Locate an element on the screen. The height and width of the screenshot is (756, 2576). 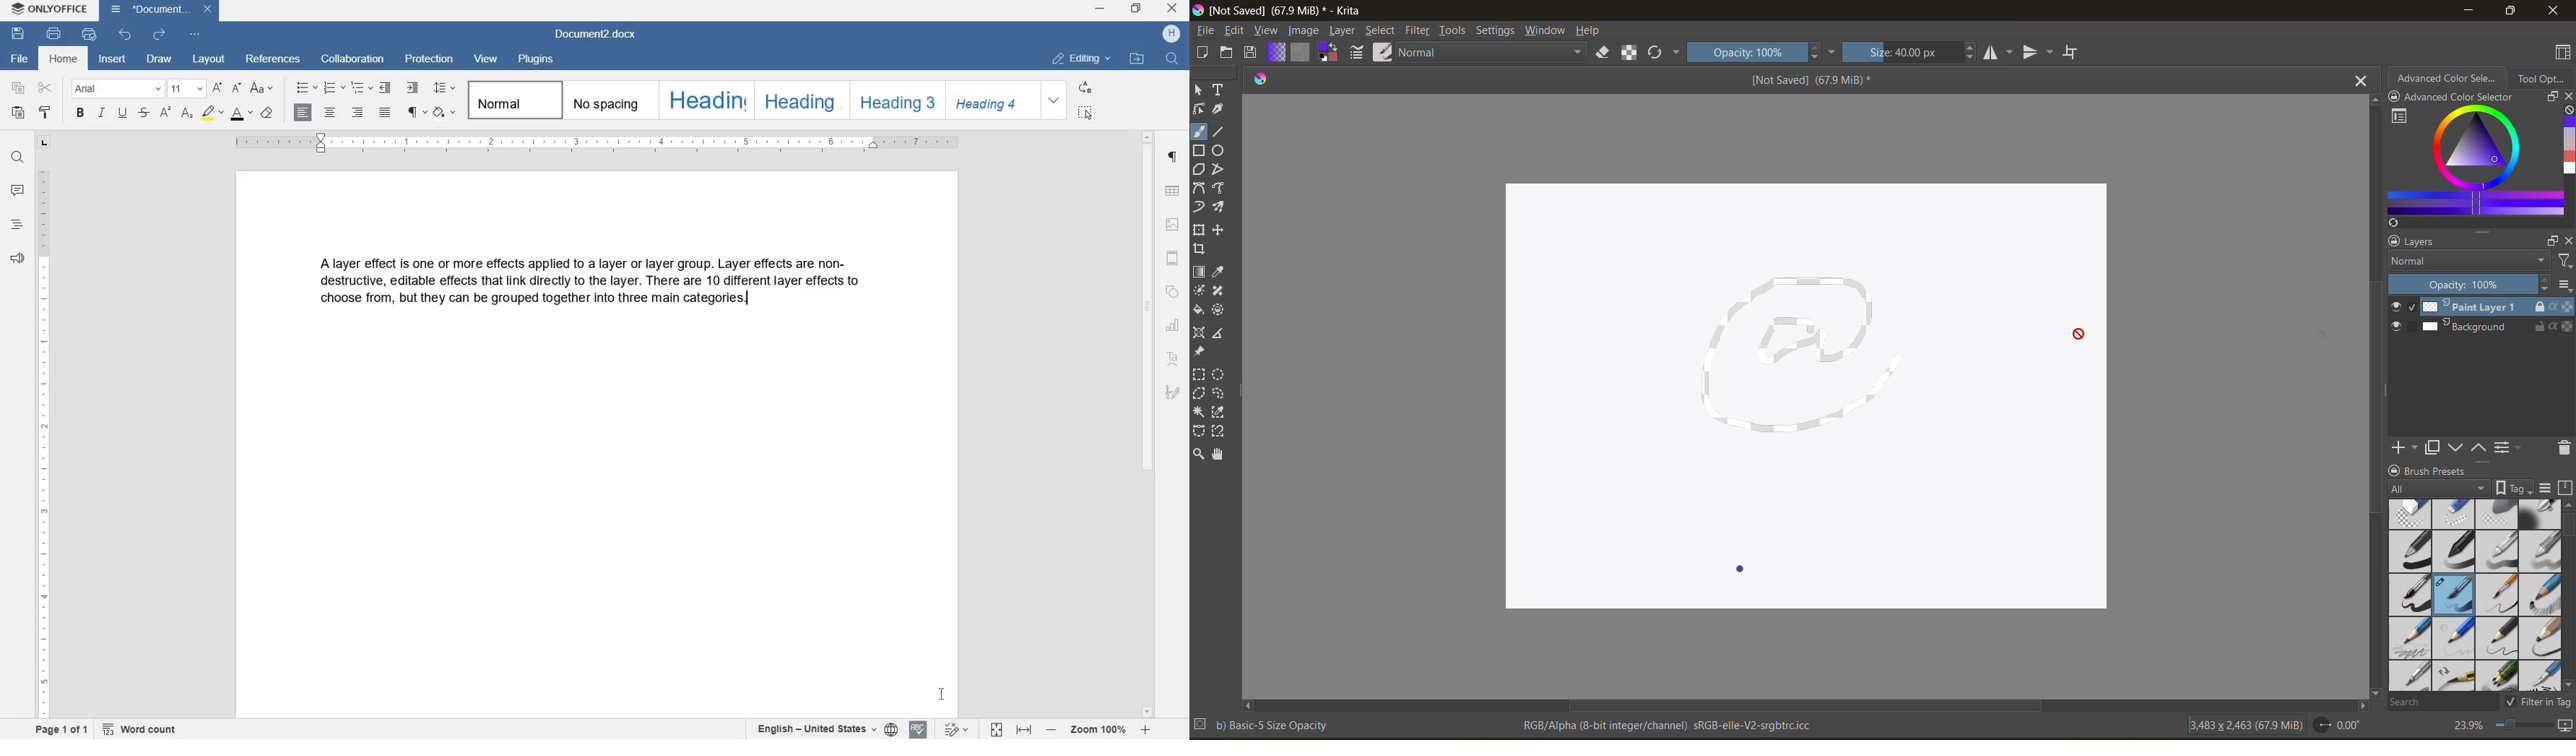
close is located at coordinates (2551, 11).